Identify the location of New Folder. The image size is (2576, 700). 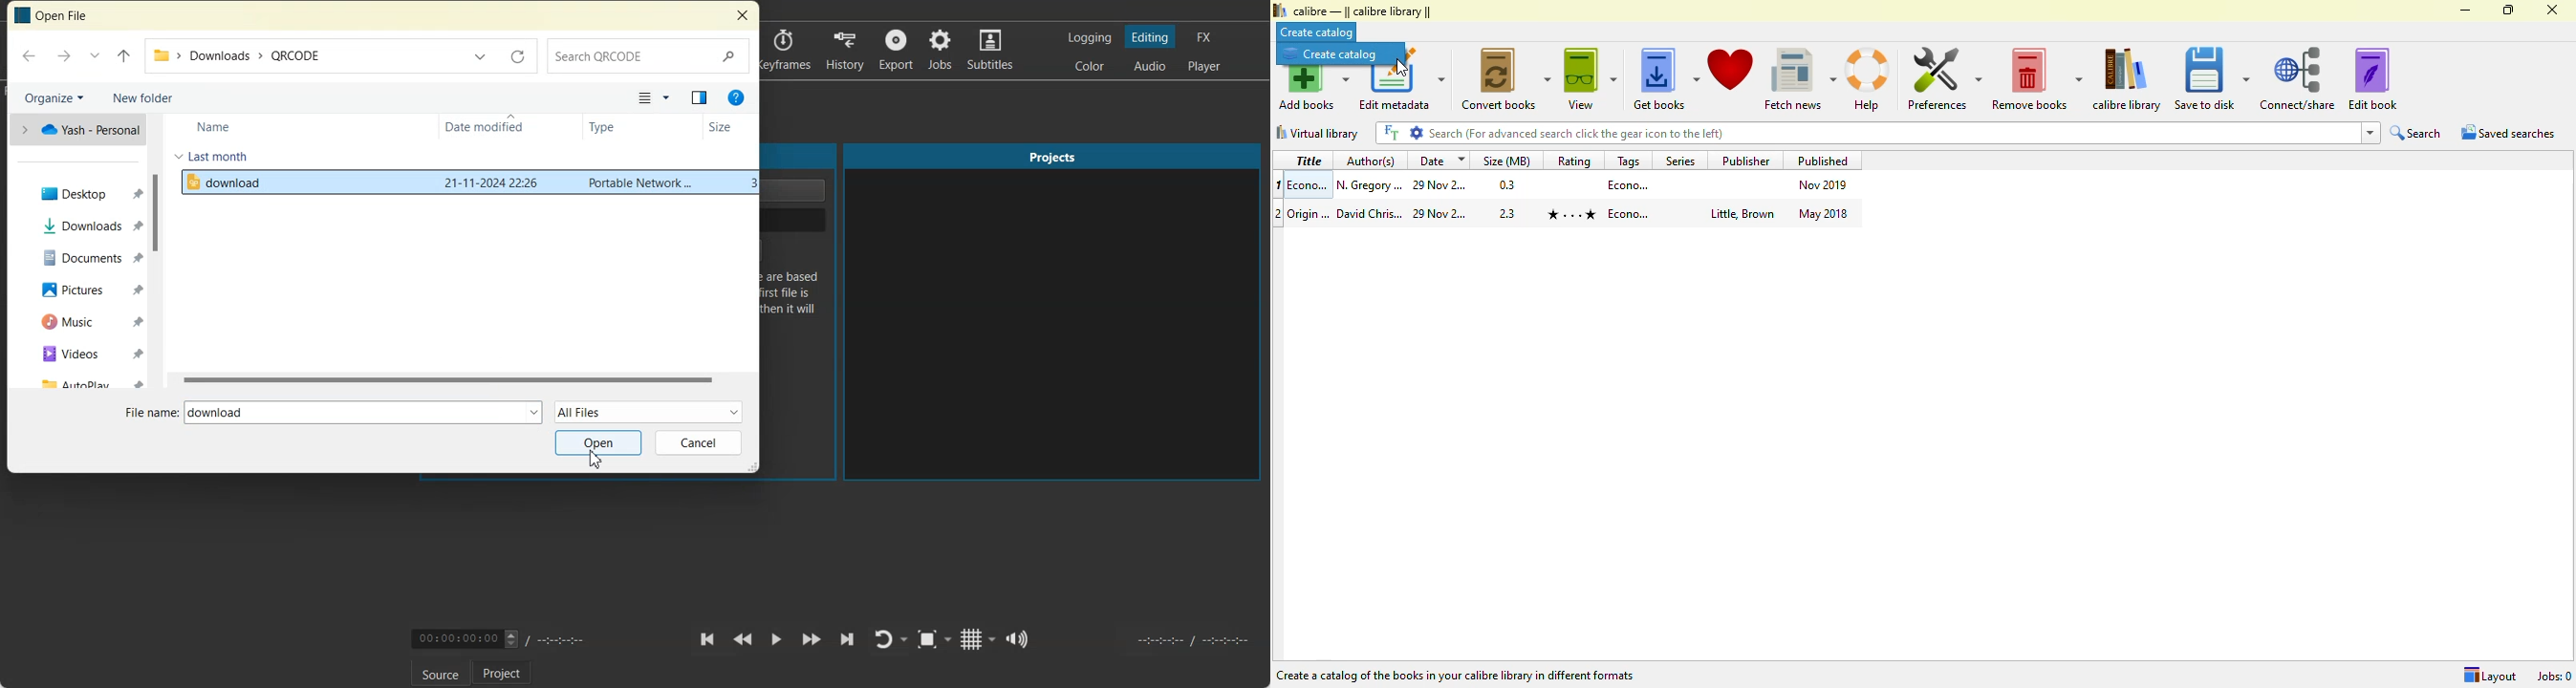
(143, 97).